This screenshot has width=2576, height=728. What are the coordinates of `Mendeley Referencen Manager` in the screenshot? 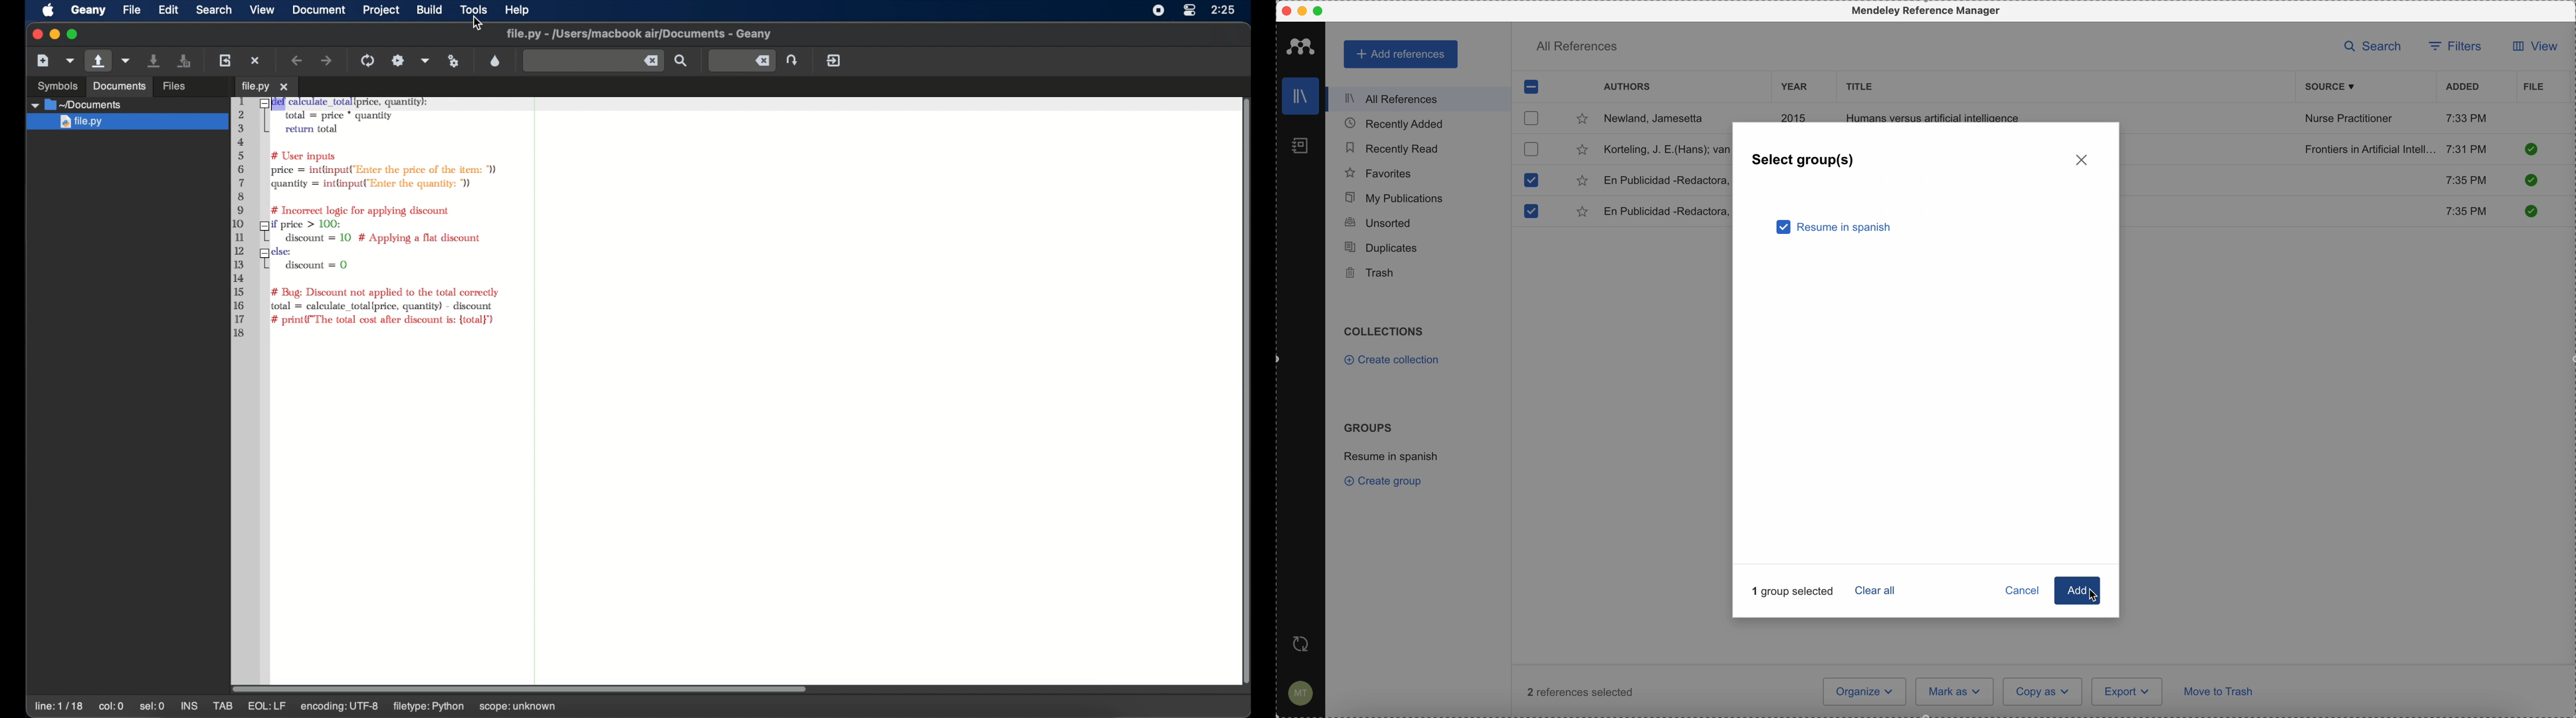 It's located at (1929, 11).